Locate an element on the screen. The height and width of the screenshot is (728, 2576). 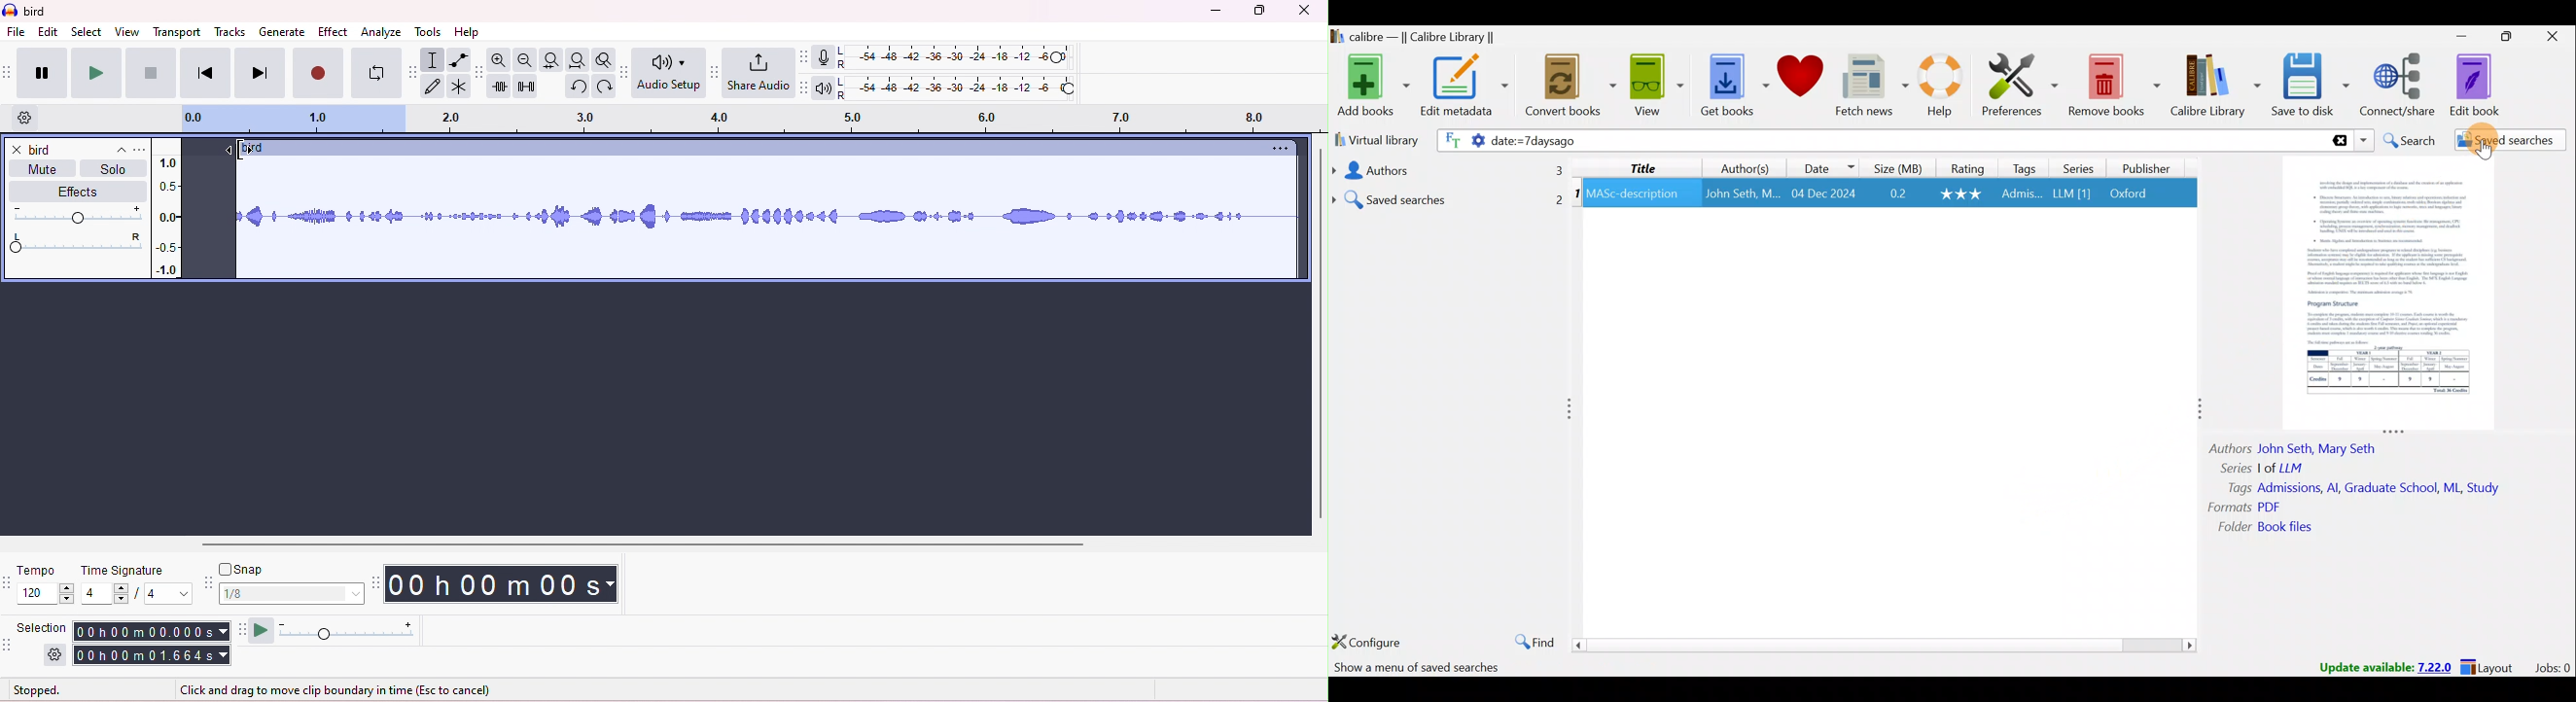
pause is located at coordinates (40, 70).